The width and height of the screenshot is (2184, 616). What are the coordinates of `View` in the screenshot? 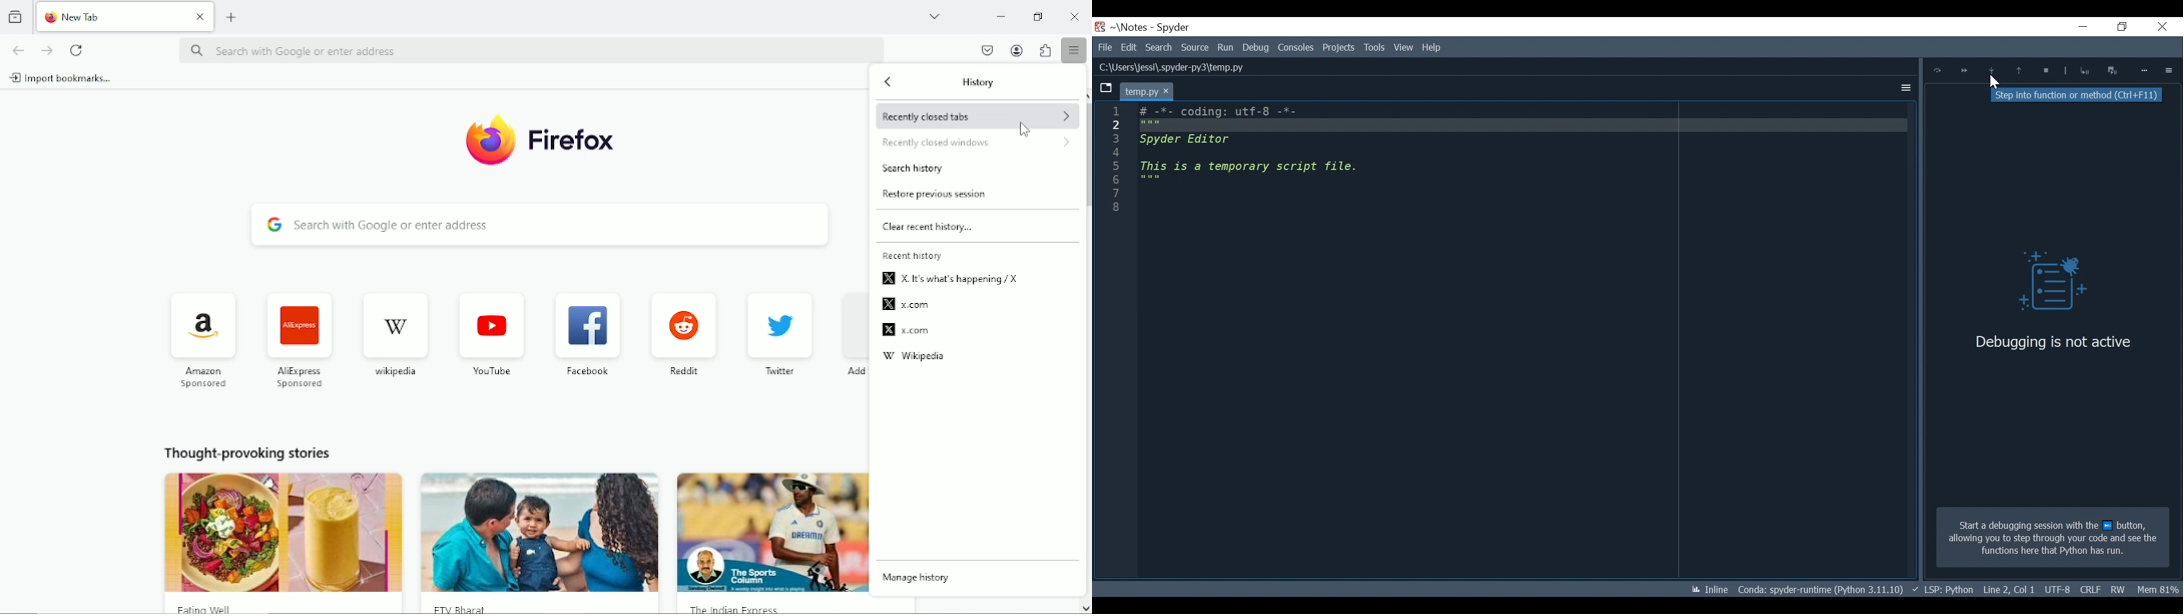 It's located at (1374, 47).